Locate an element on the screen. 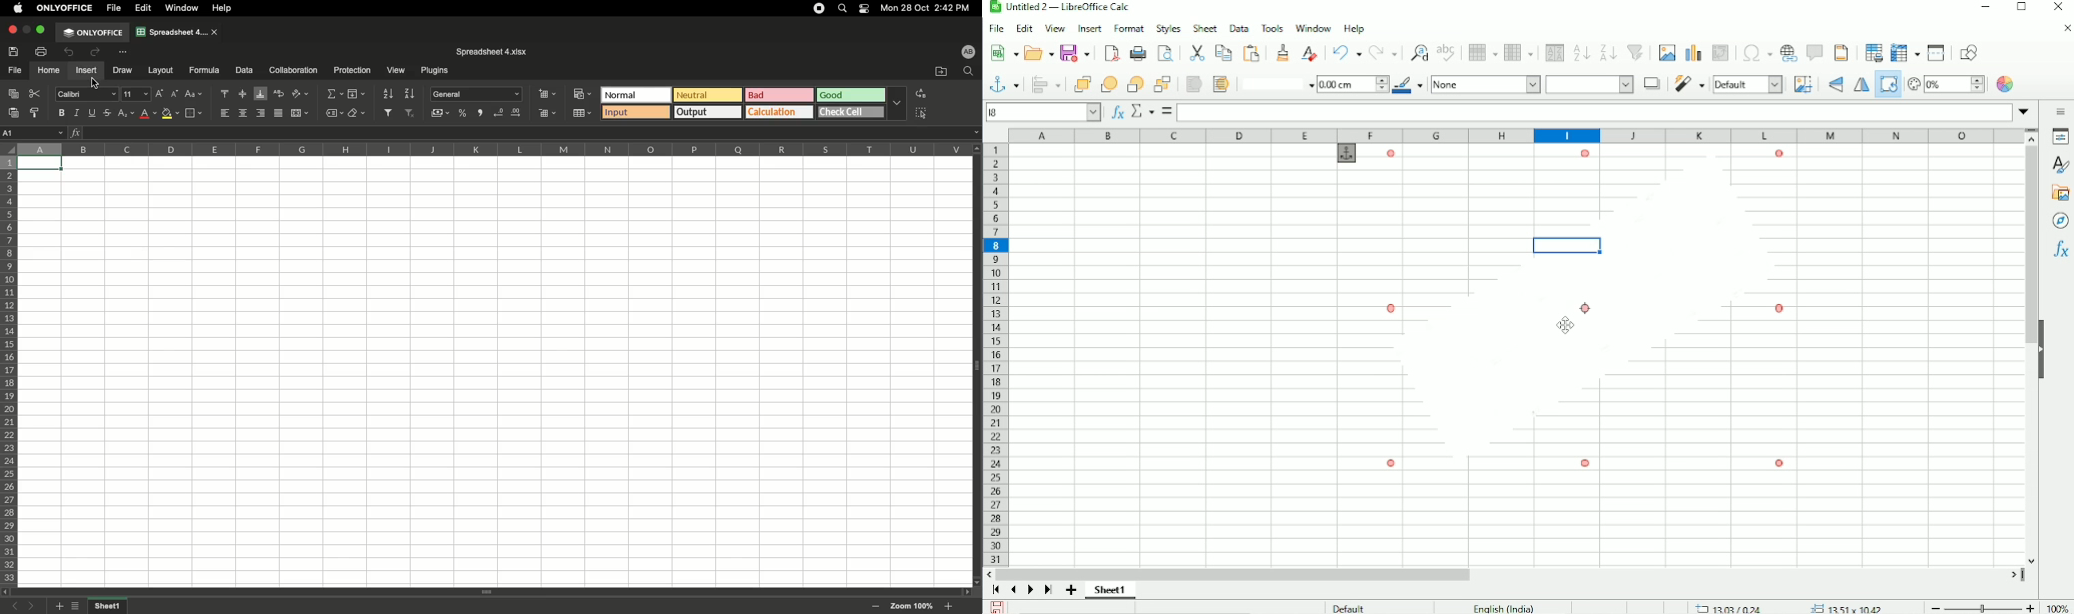 The height and width of the screenshot is (616, 2100). Decrease decimal is located at coordinates (499, 114).